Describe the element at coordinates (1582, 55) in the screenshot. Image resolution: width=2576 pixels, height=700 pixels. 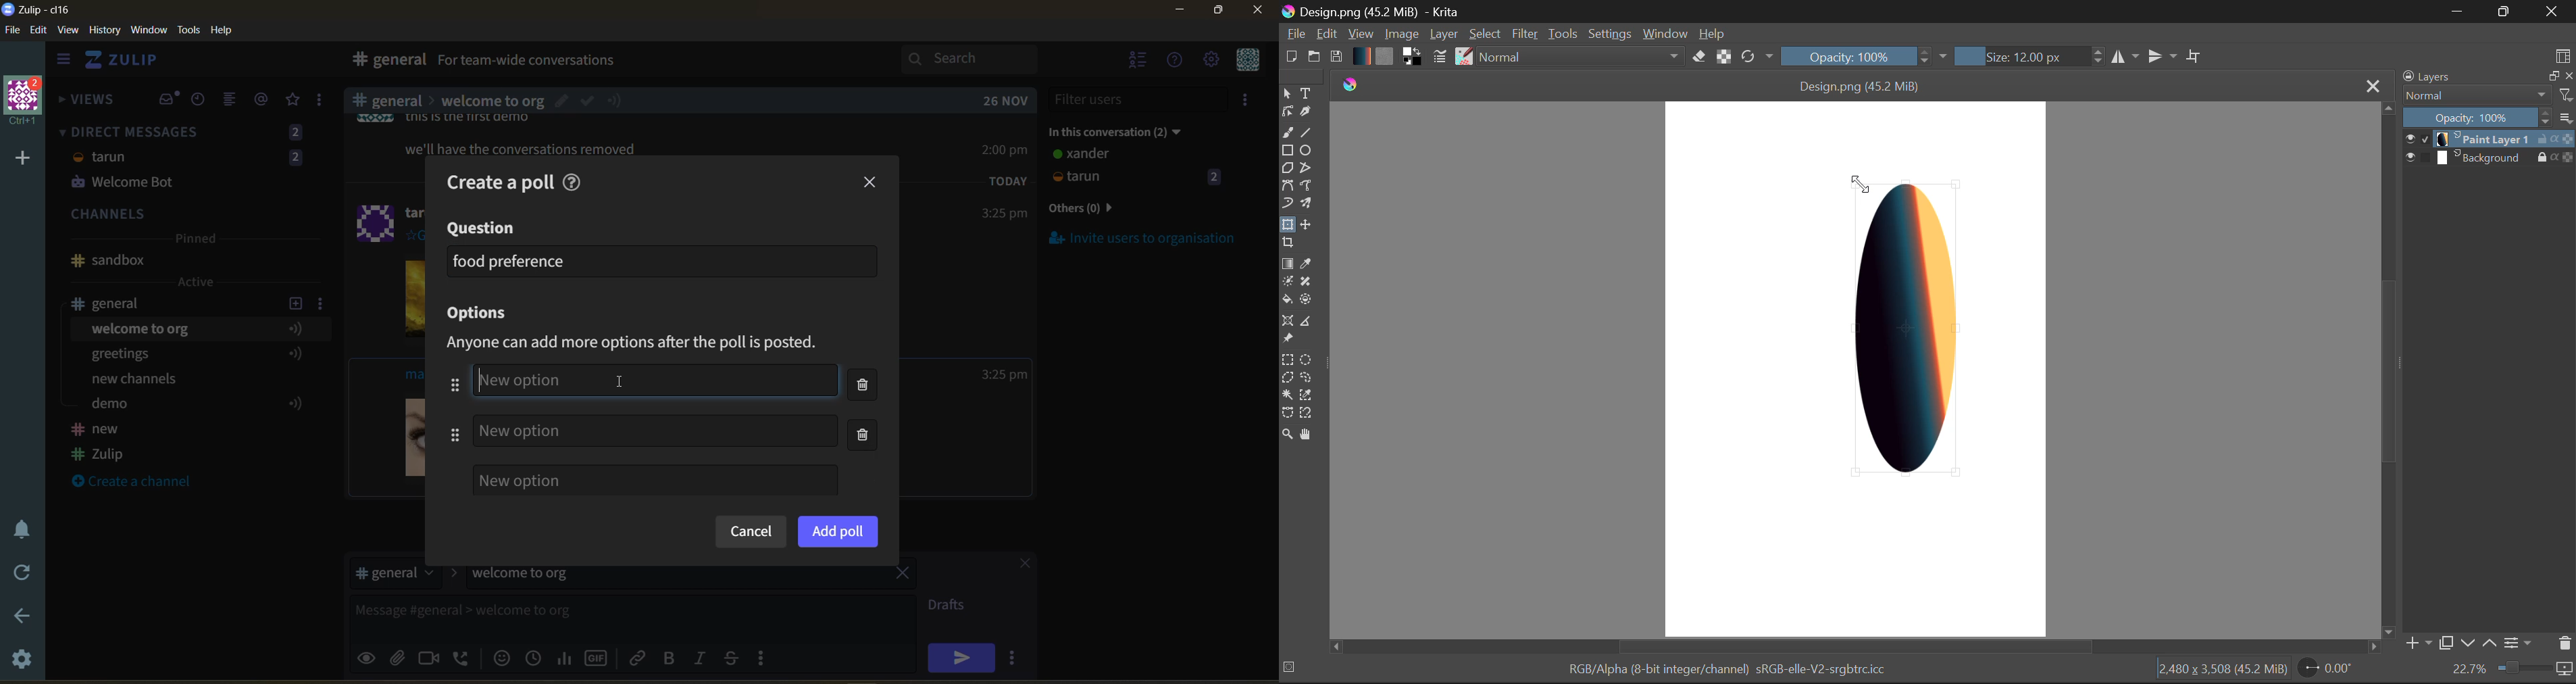
I see `Blending Mode` at that location.